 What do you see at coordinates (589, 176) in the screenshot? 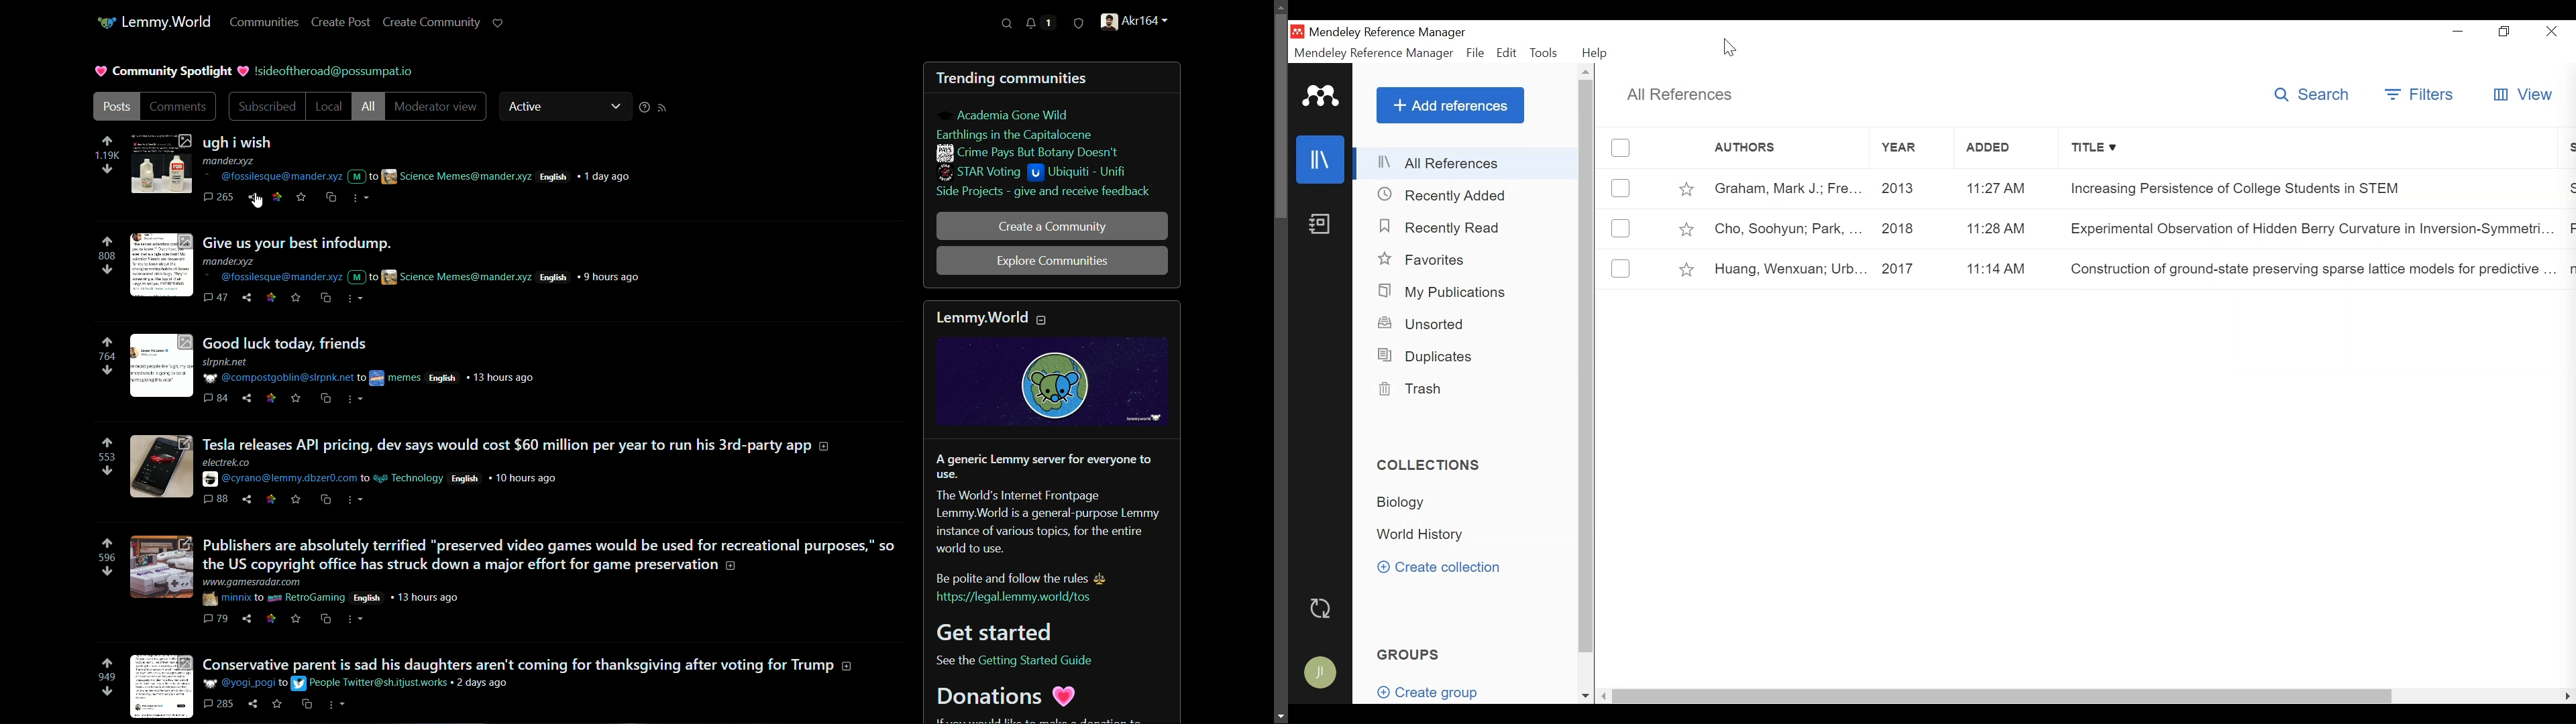
I see `english 1 day ago` at bounding box center [589, 176].